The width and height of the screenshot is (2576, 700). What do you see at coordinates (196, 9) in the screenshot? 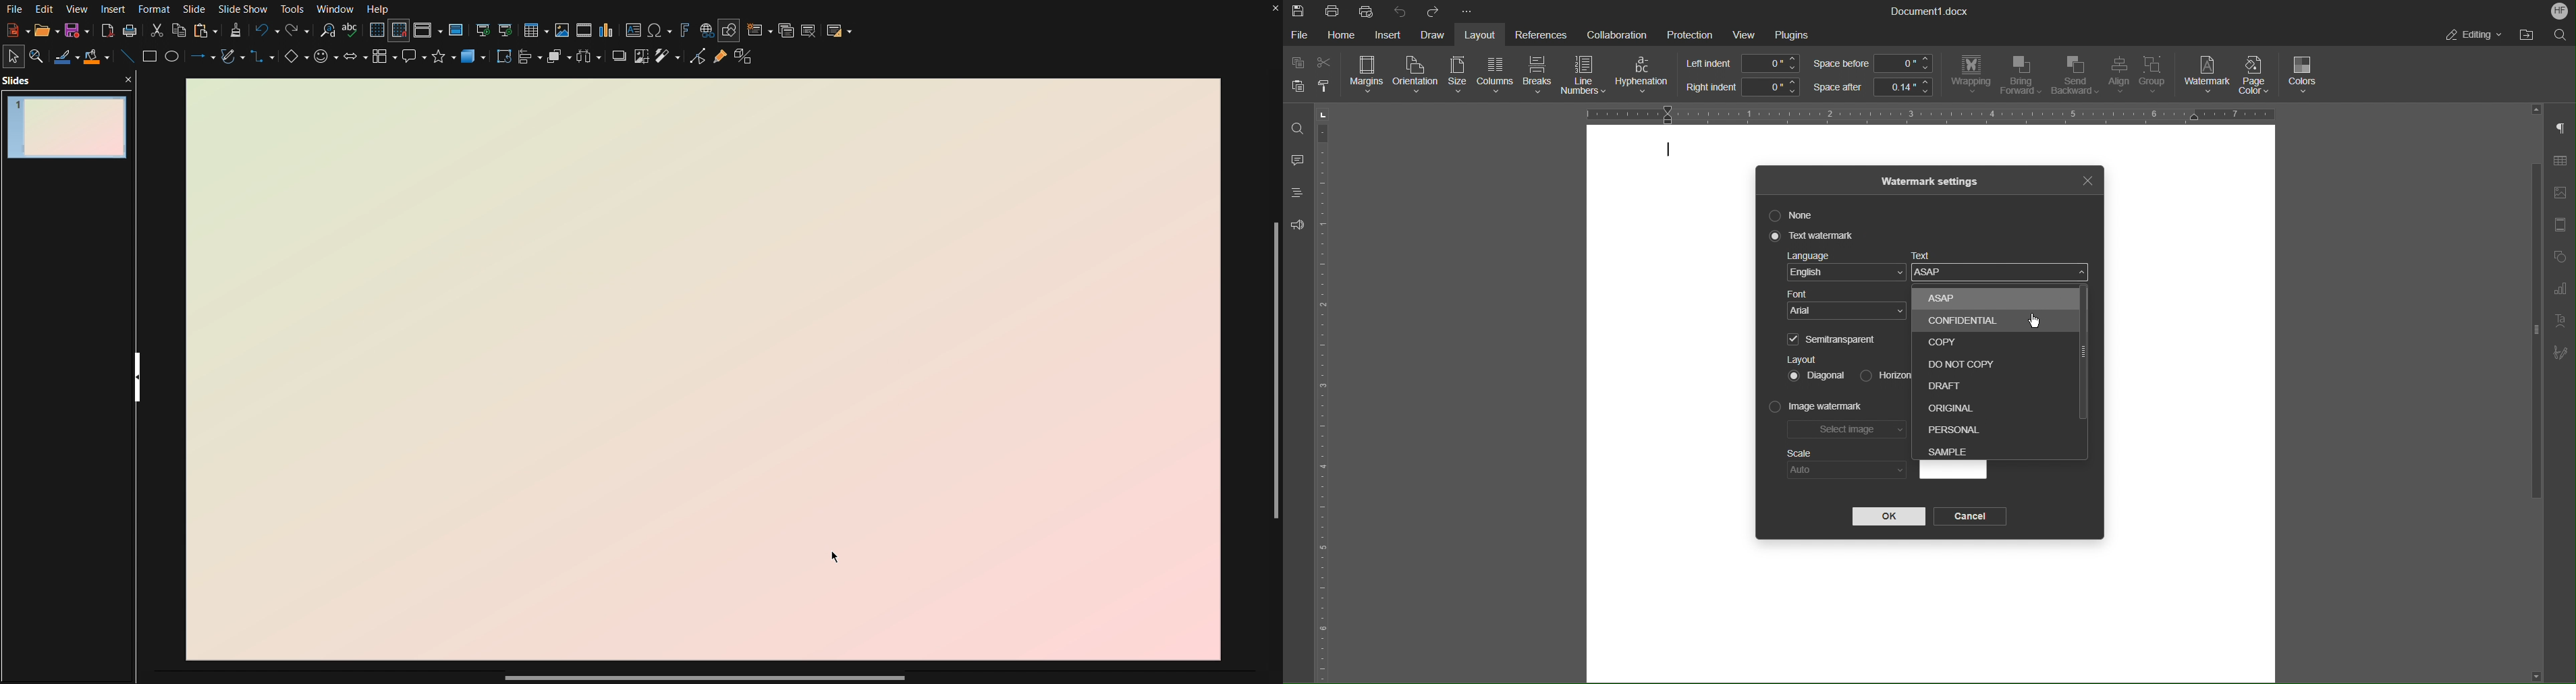
I see `Slide` at bounding box center [196, 9].